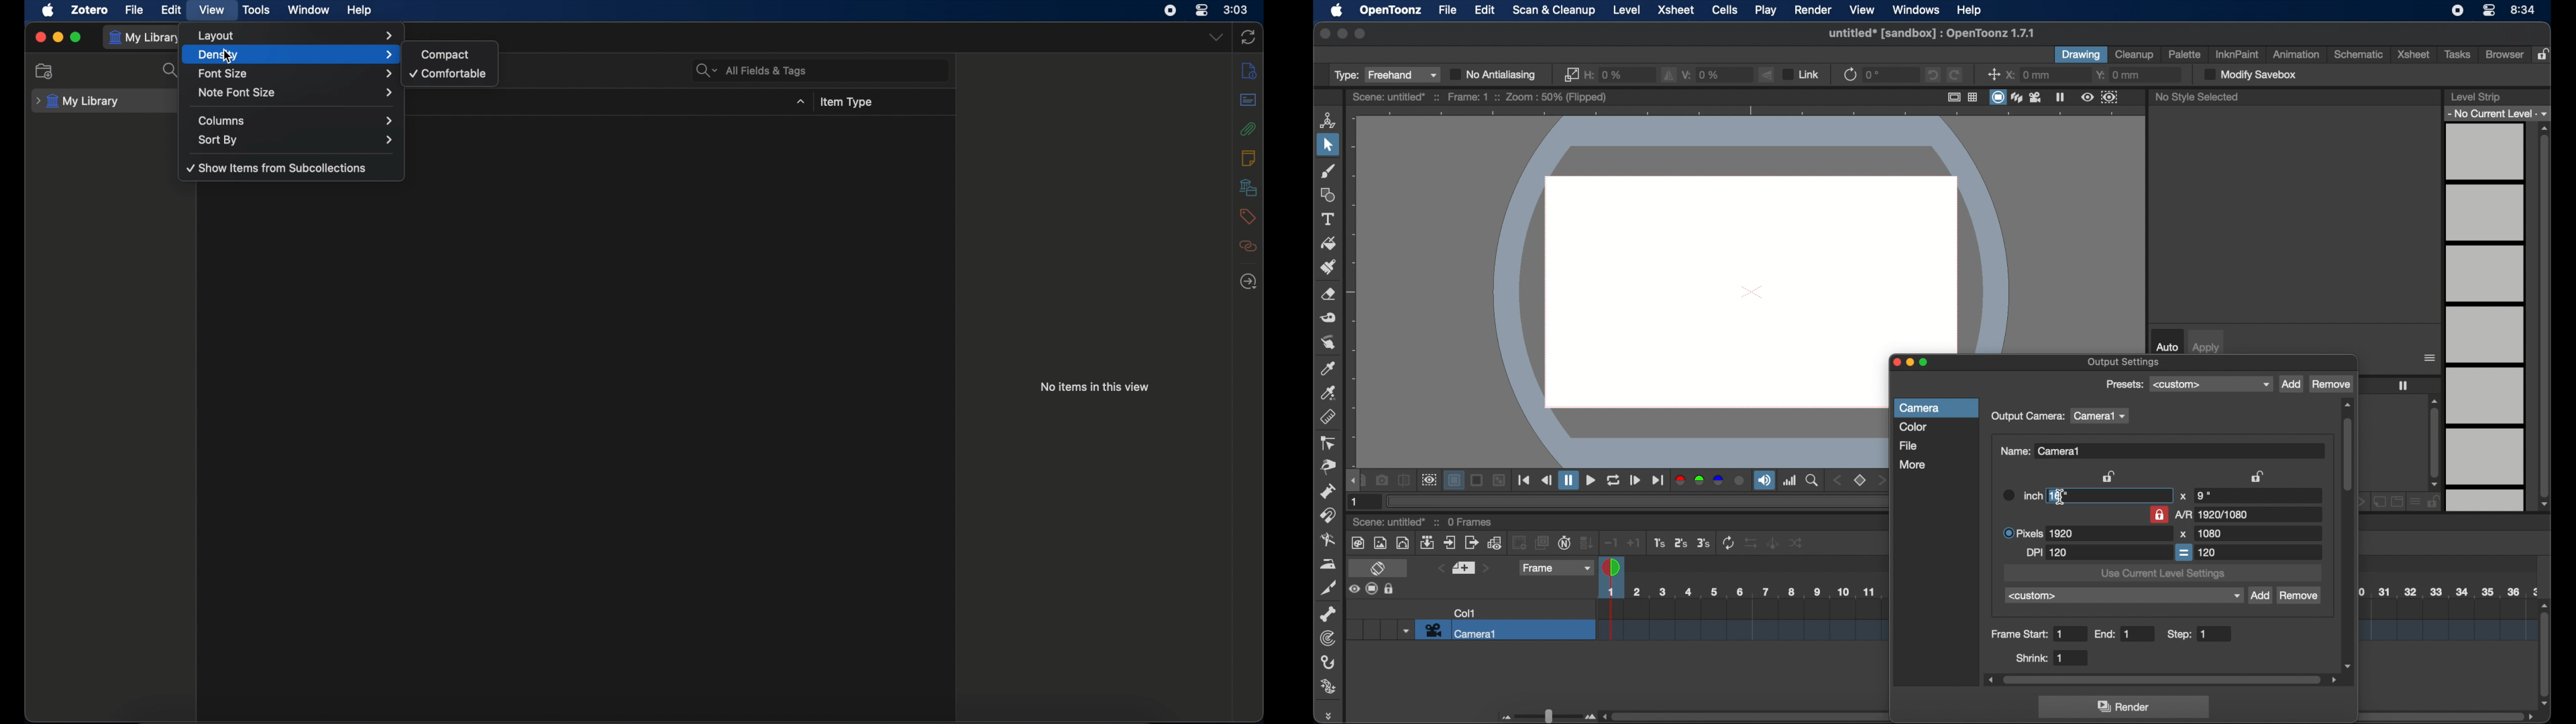 The image size is (2576, 728). What do you see at coordinates (170, 70) in the screenshot?
I see `search` at bounding box center [170, 70].